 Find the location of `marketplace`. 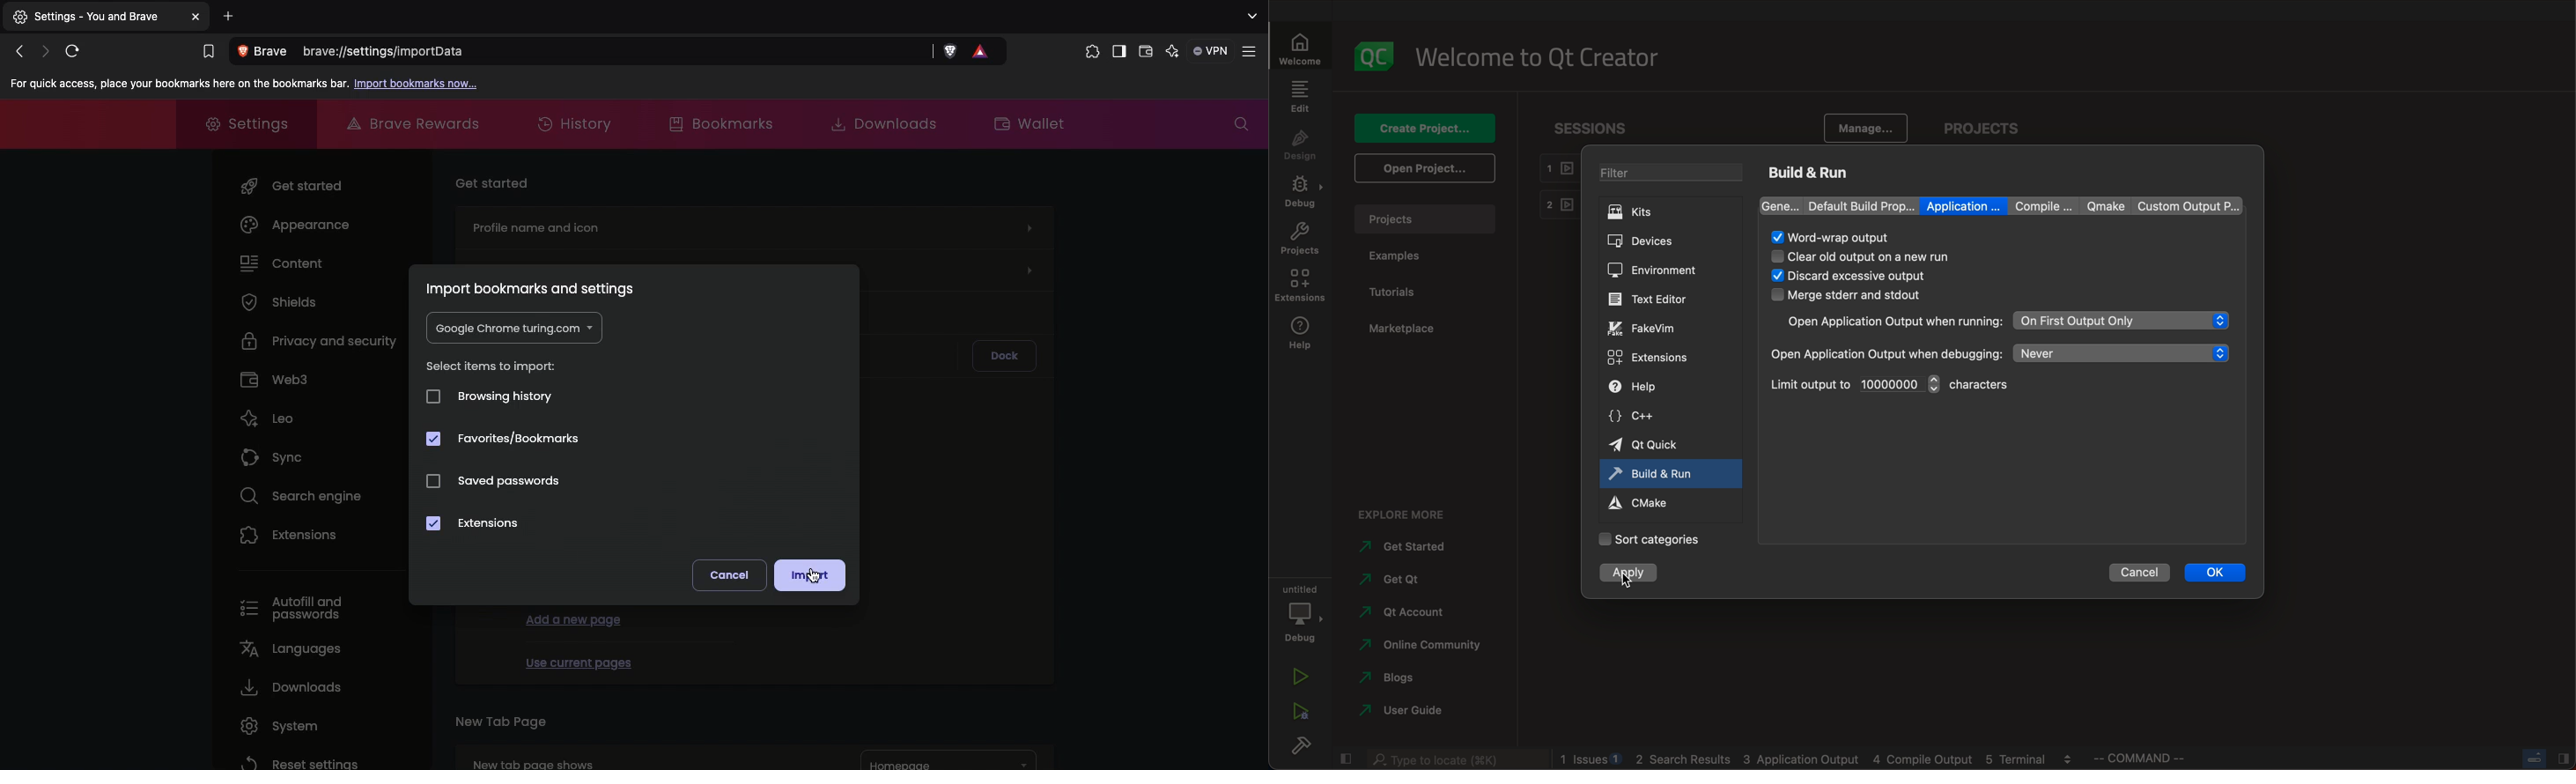

marketplace is located at coordinates (1405, 329).